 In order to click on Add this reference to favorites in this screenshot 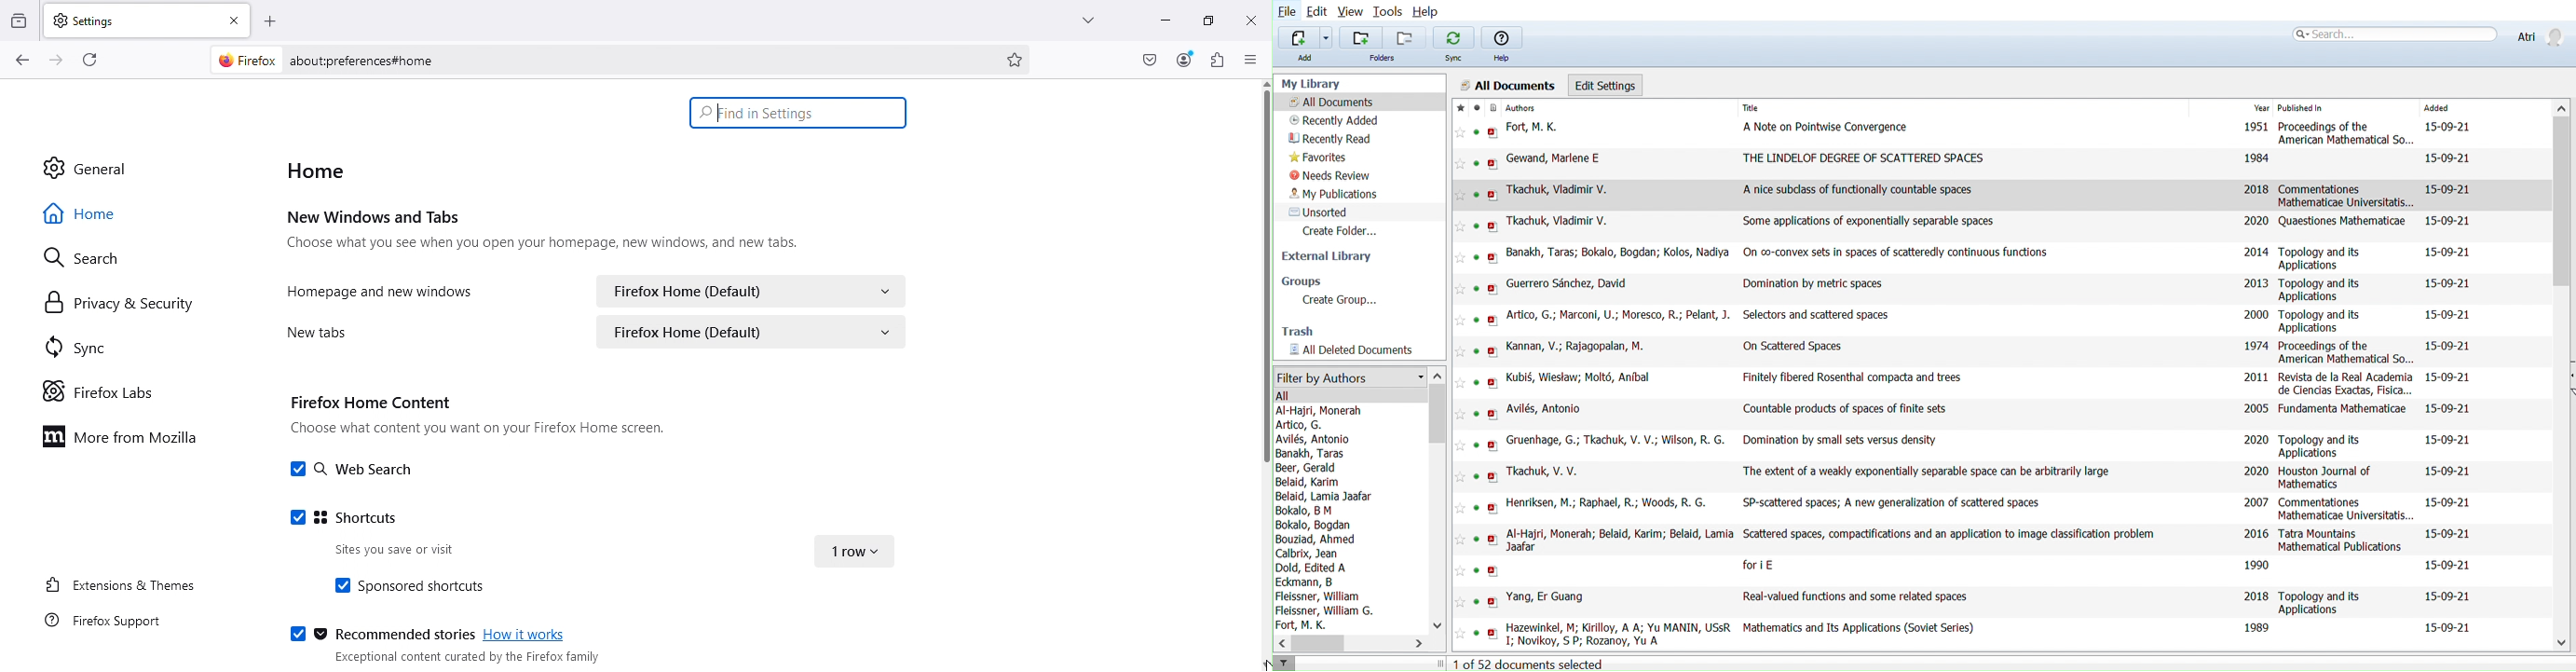, I will do `click(1461, 257)`.